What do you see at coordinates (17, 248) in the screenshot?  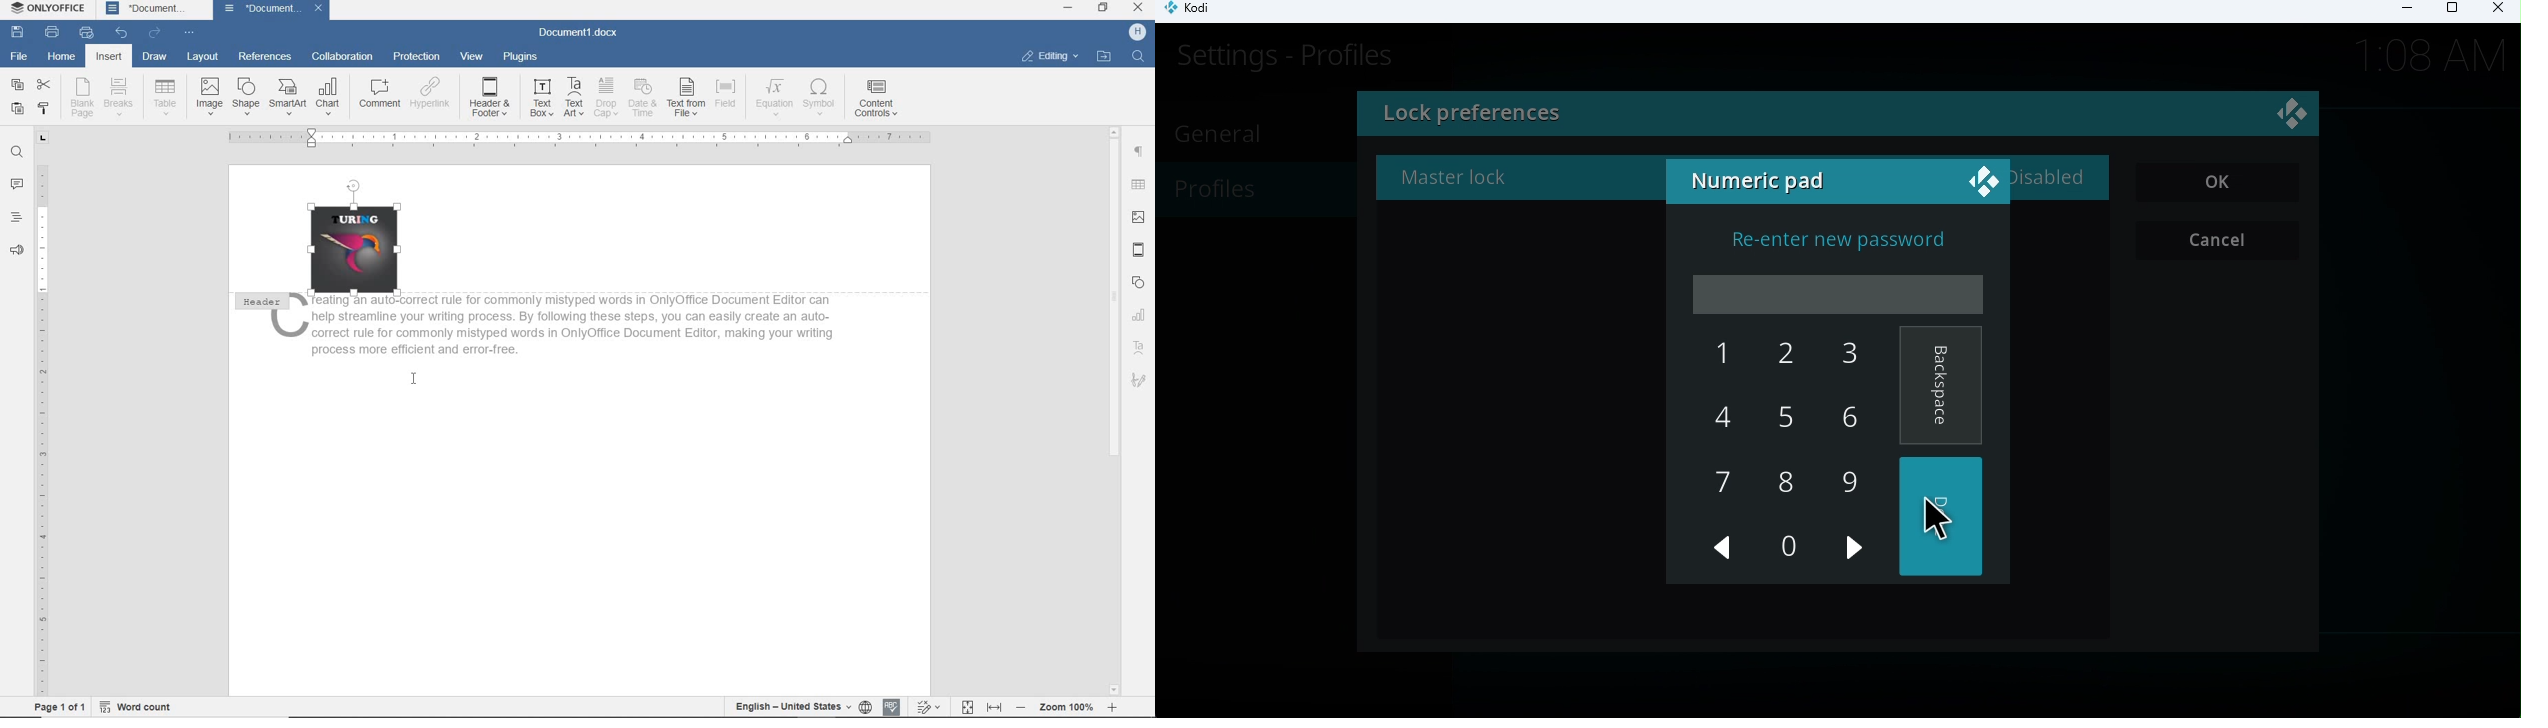 I see `FEEDBACK & SUPPORT` at bounding box center [17, 248].